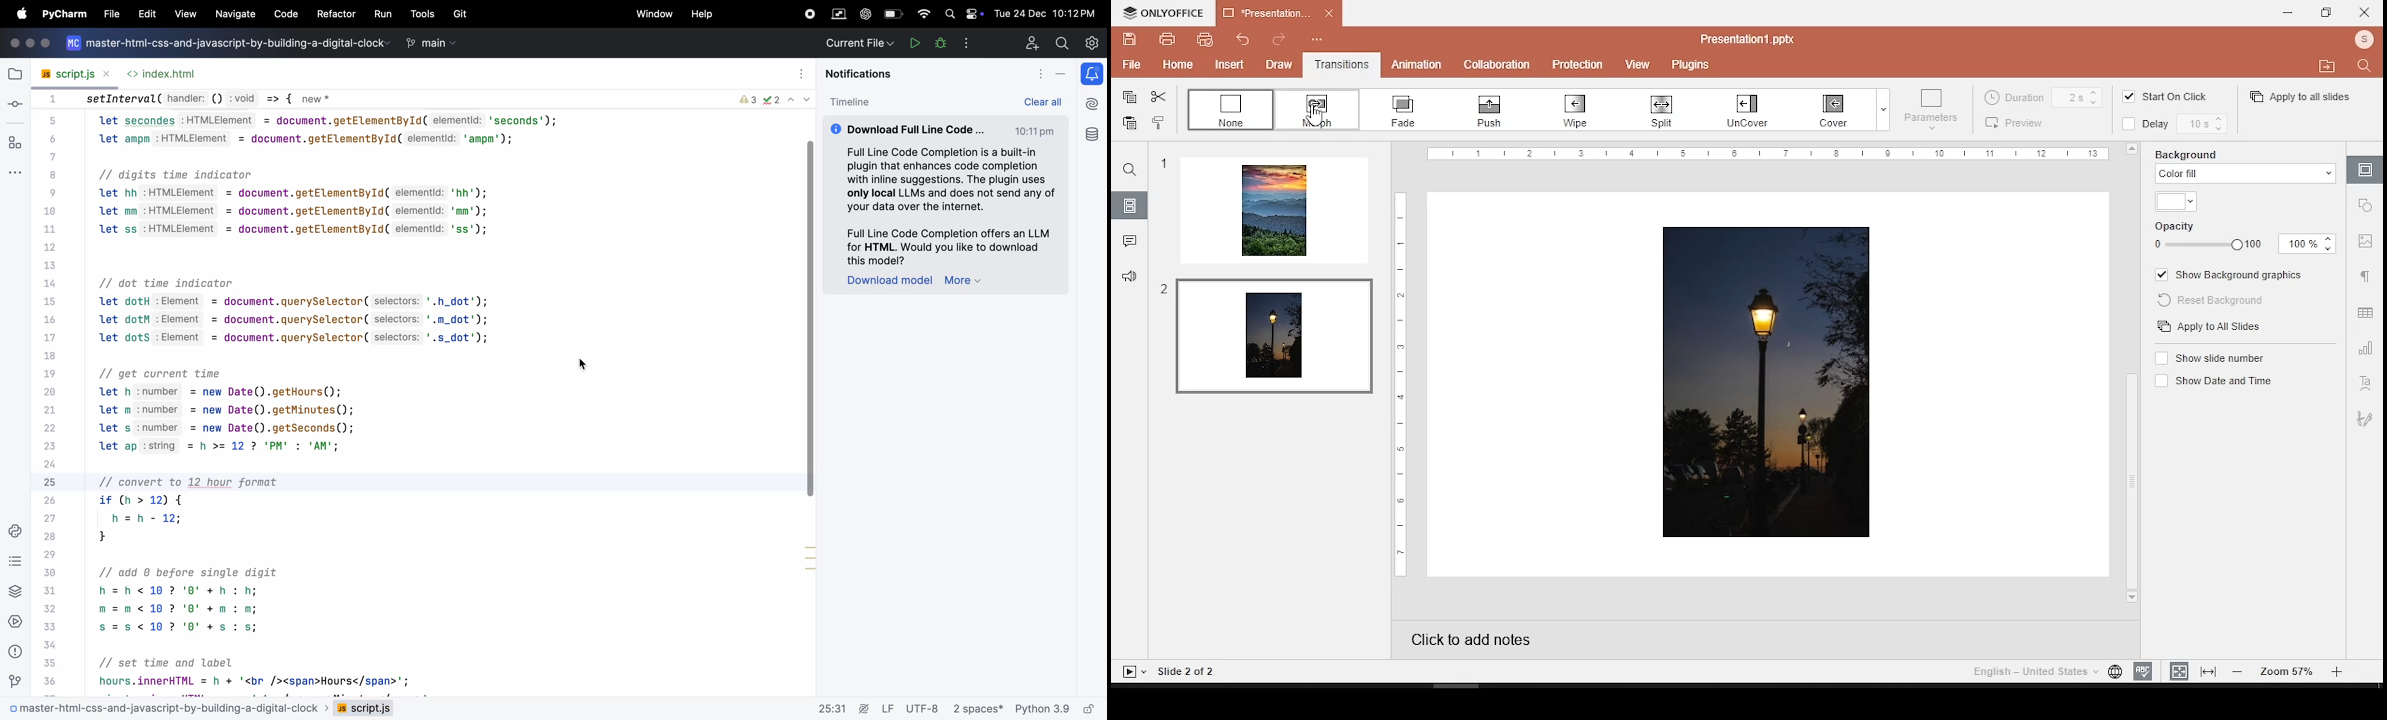 The image size is (2408, 728). I want to click on file, so click(1128, 65).